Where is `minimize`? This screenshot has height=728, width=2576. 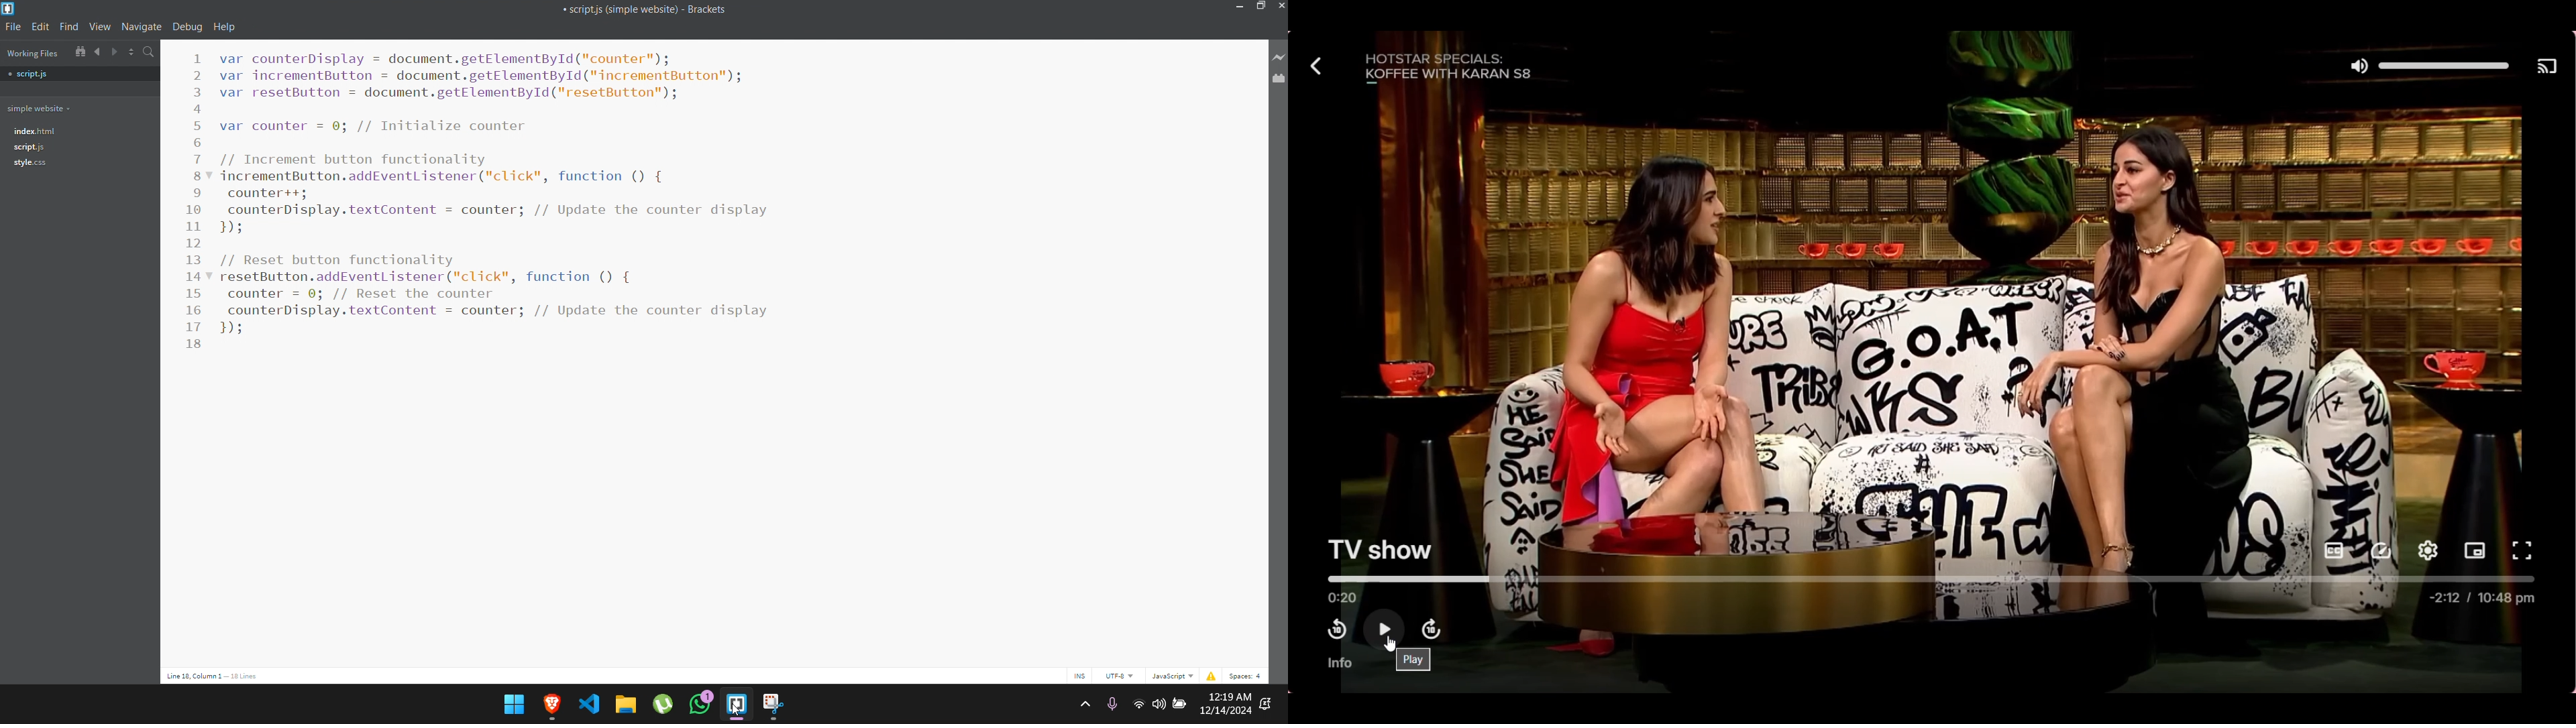 minimize is located at coordinates (1240, 6).